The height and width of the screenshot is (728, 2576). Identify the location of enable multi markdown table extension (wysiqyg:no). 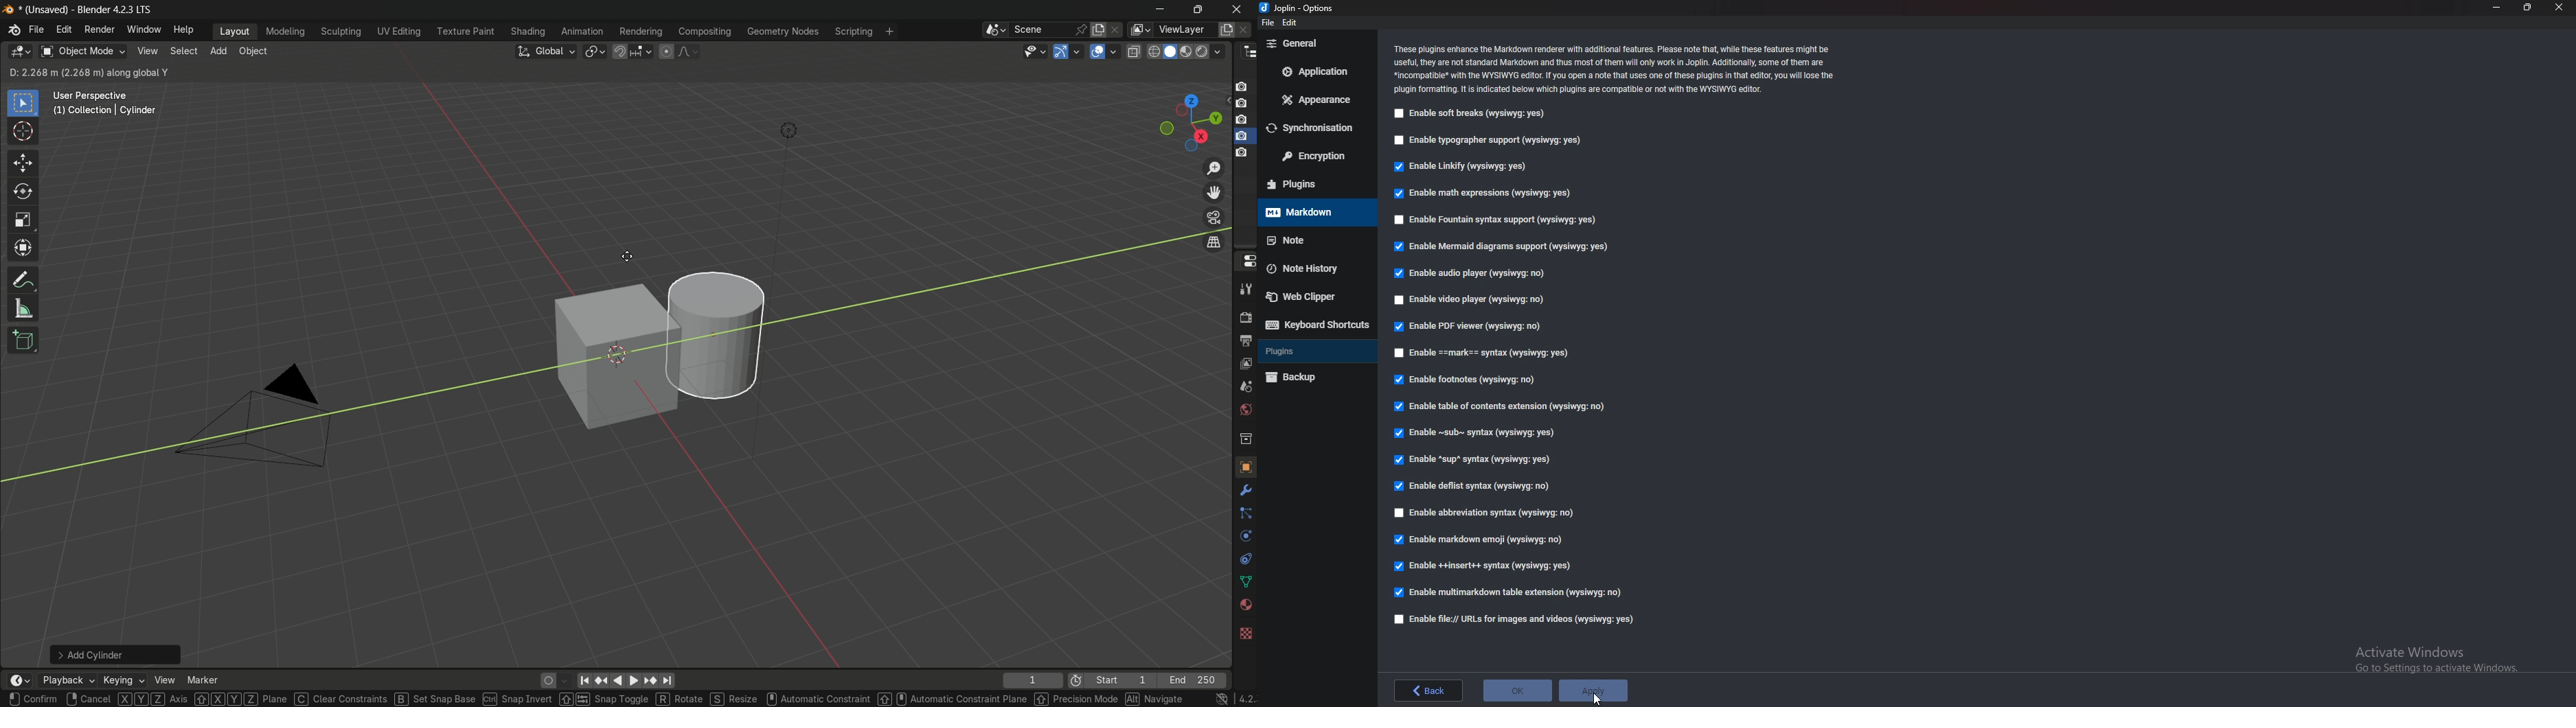
(1511, 592).